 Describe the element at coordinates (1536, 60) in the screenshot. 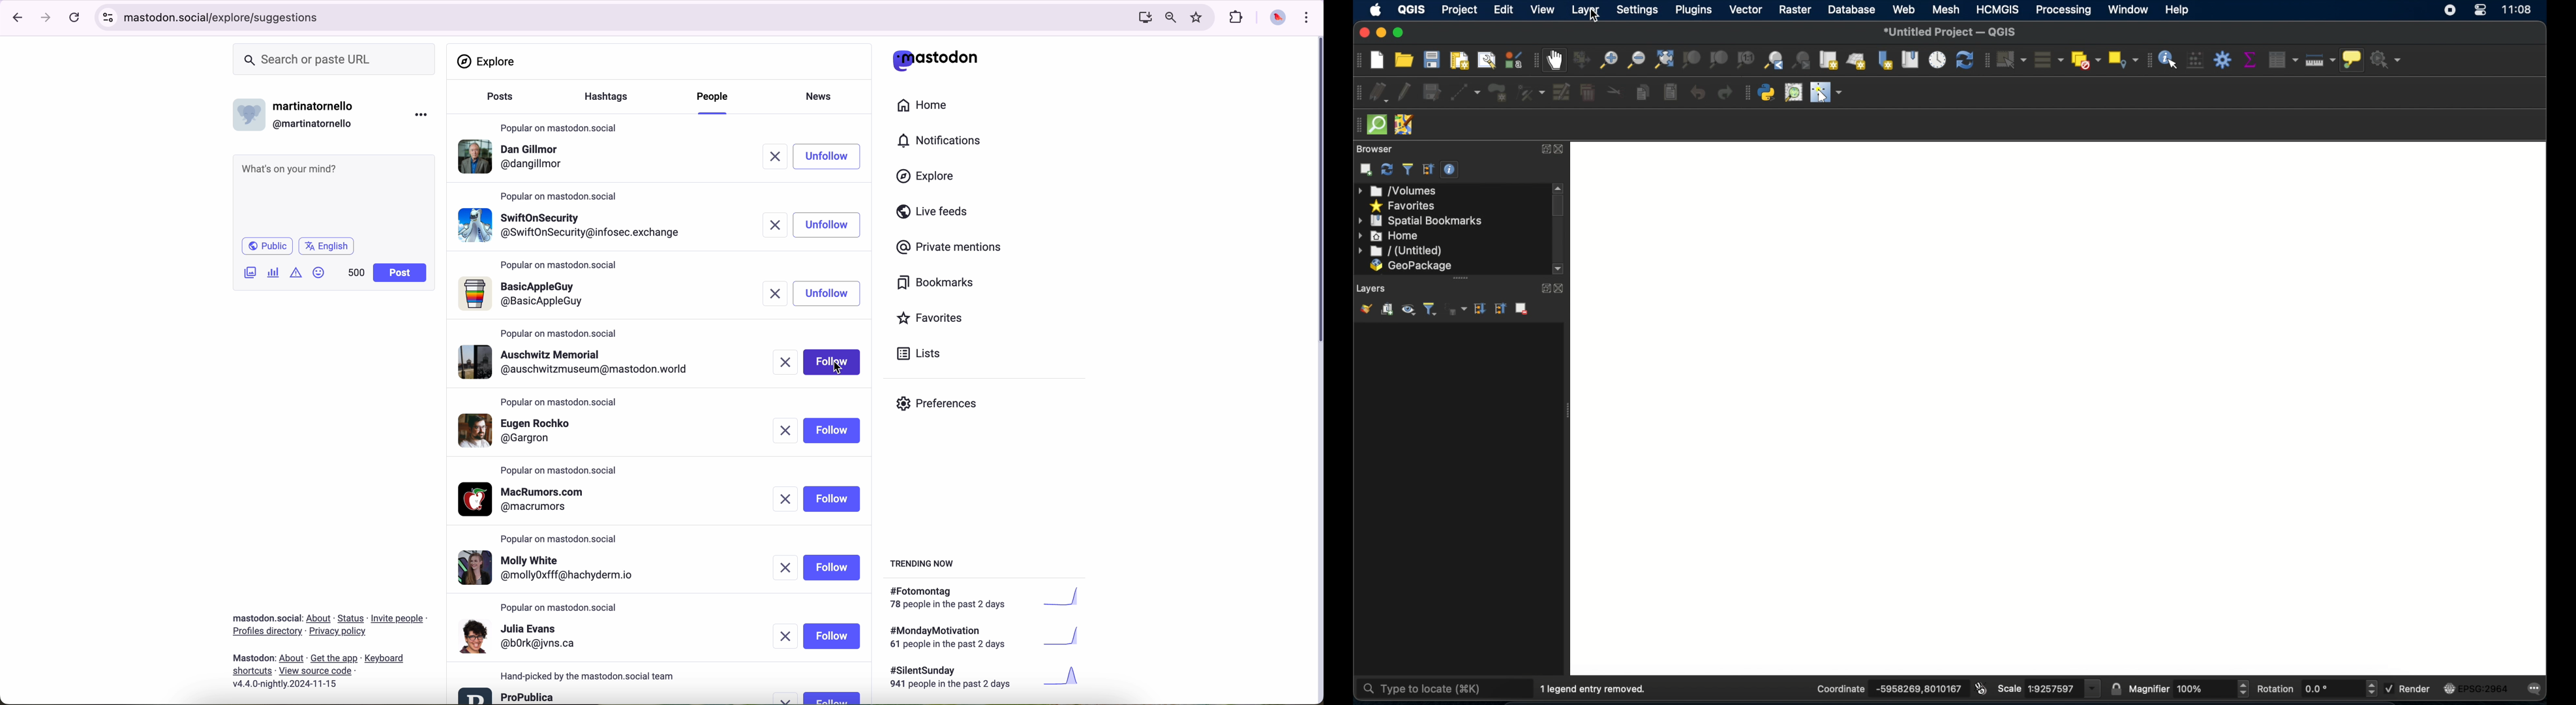

I see `map navigation toolbar` at that location.